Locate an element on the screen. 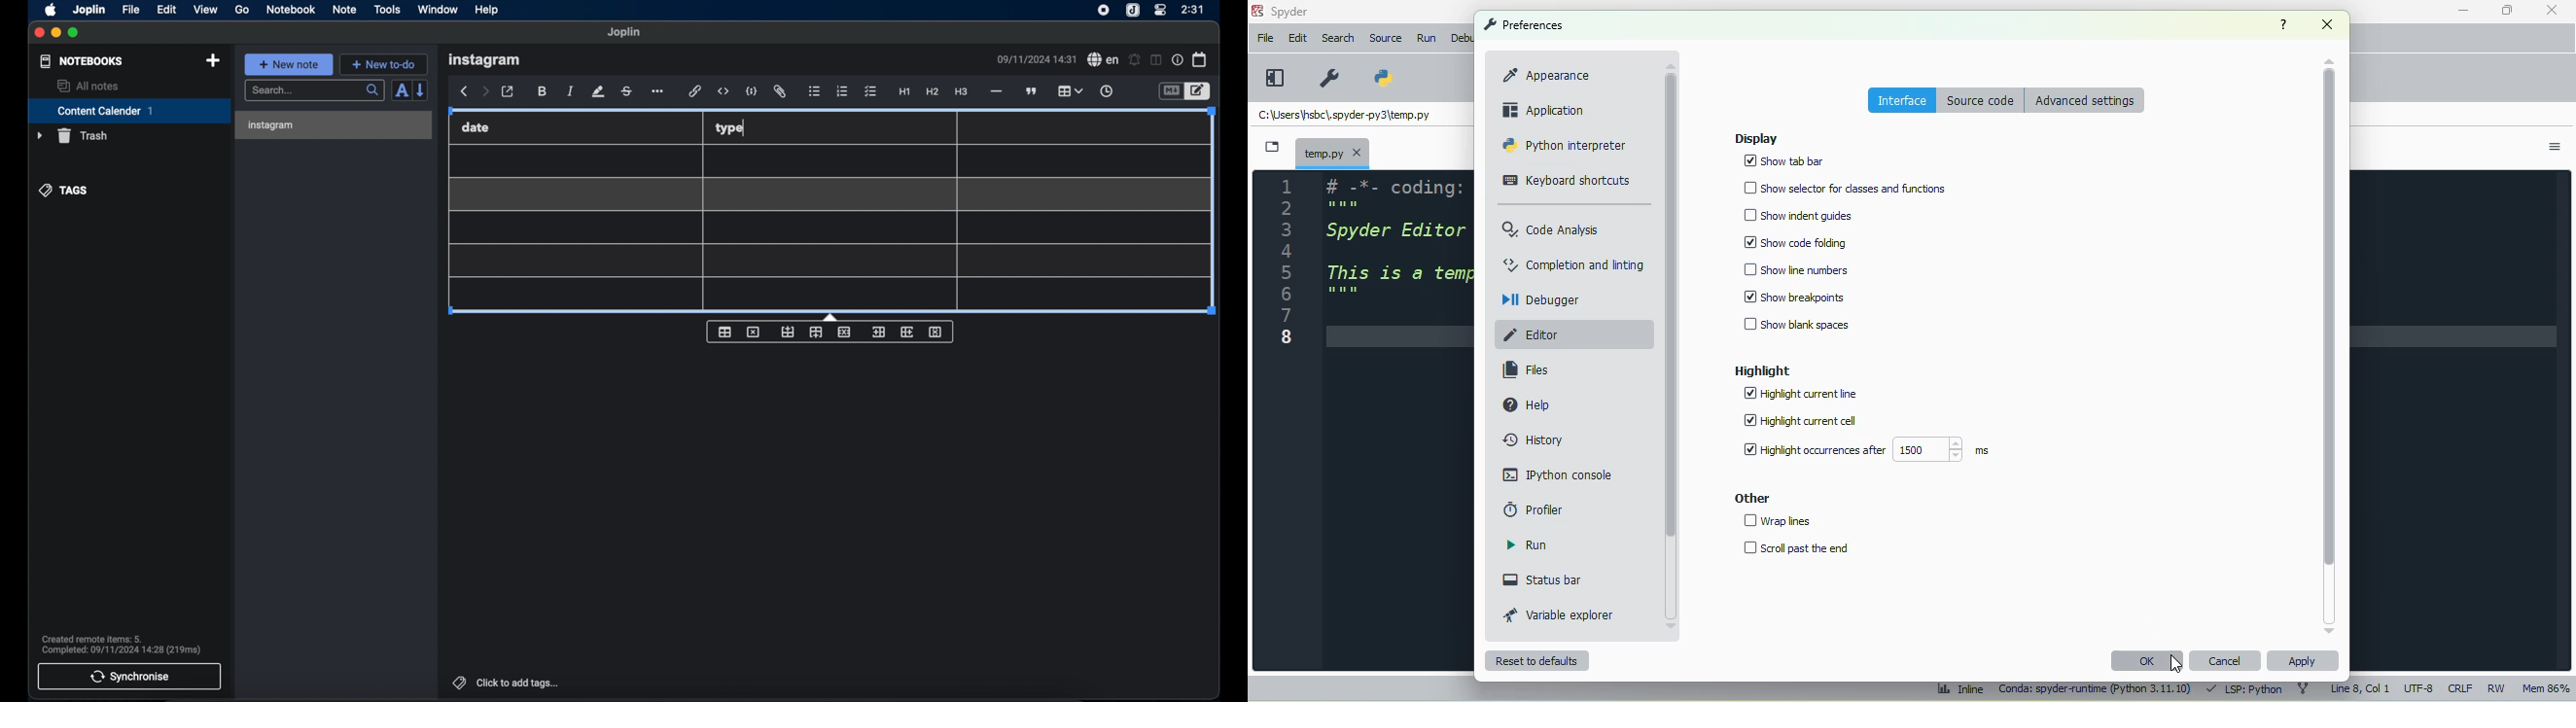 Image resolution: width=2576 pixels, height=728 pixels. UTF-8 is located at coordinates (2419, 687).